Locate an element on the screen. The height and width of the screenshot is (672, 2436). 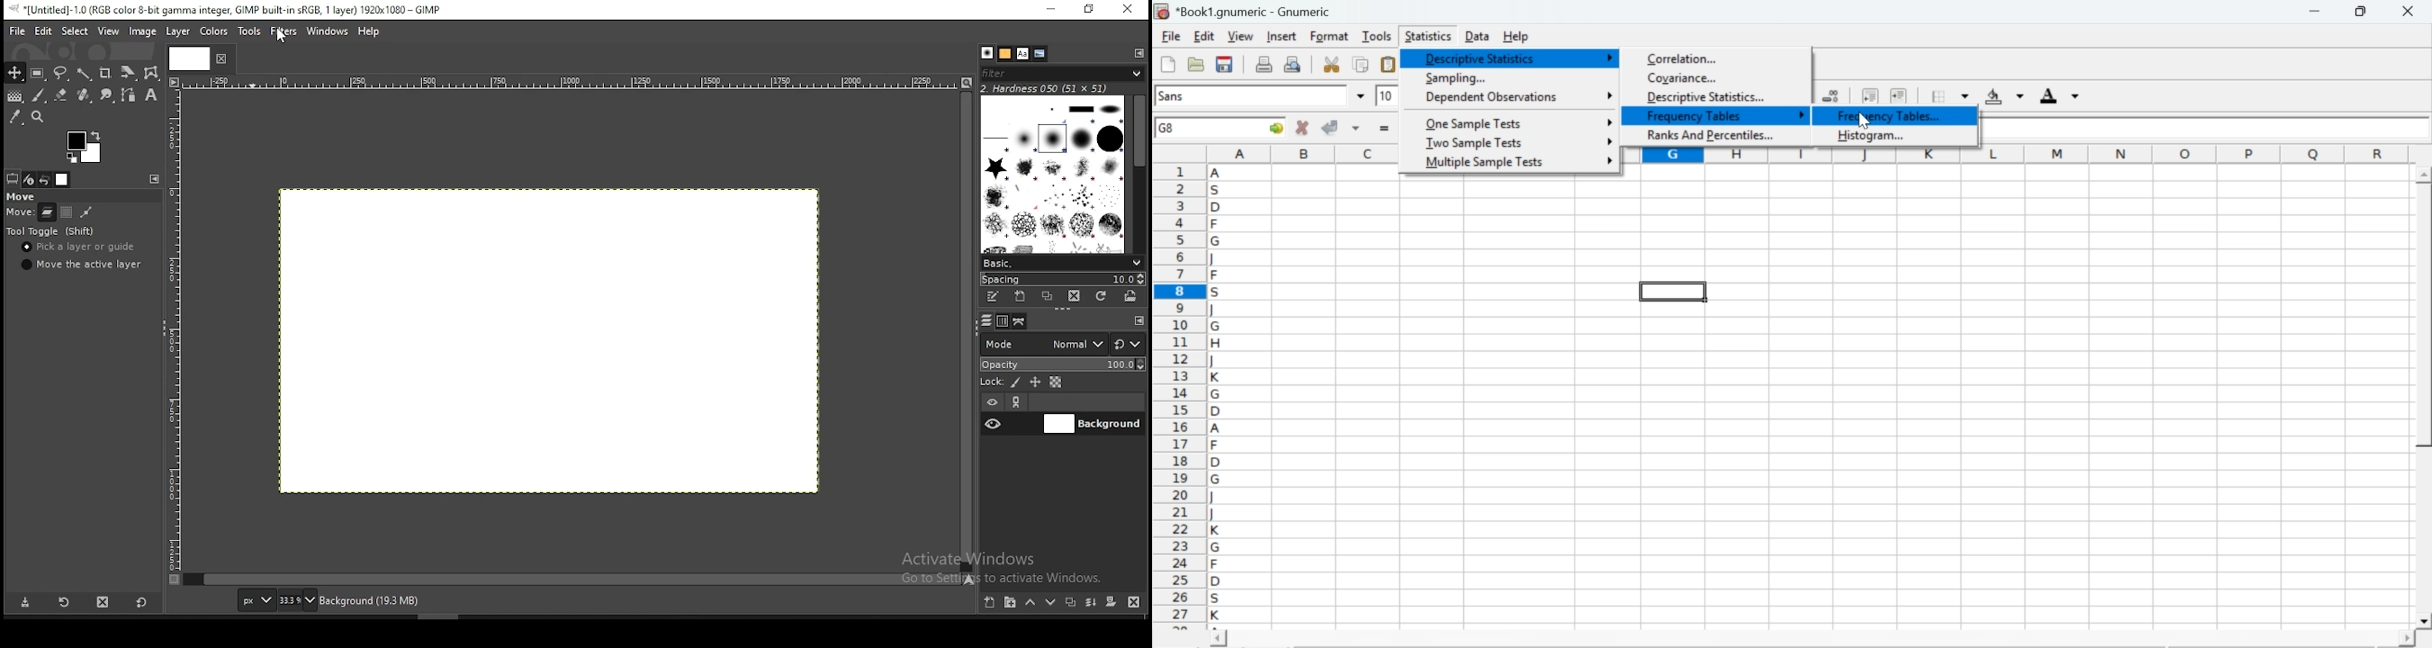
spacing is located at coordinates (1065, 281).